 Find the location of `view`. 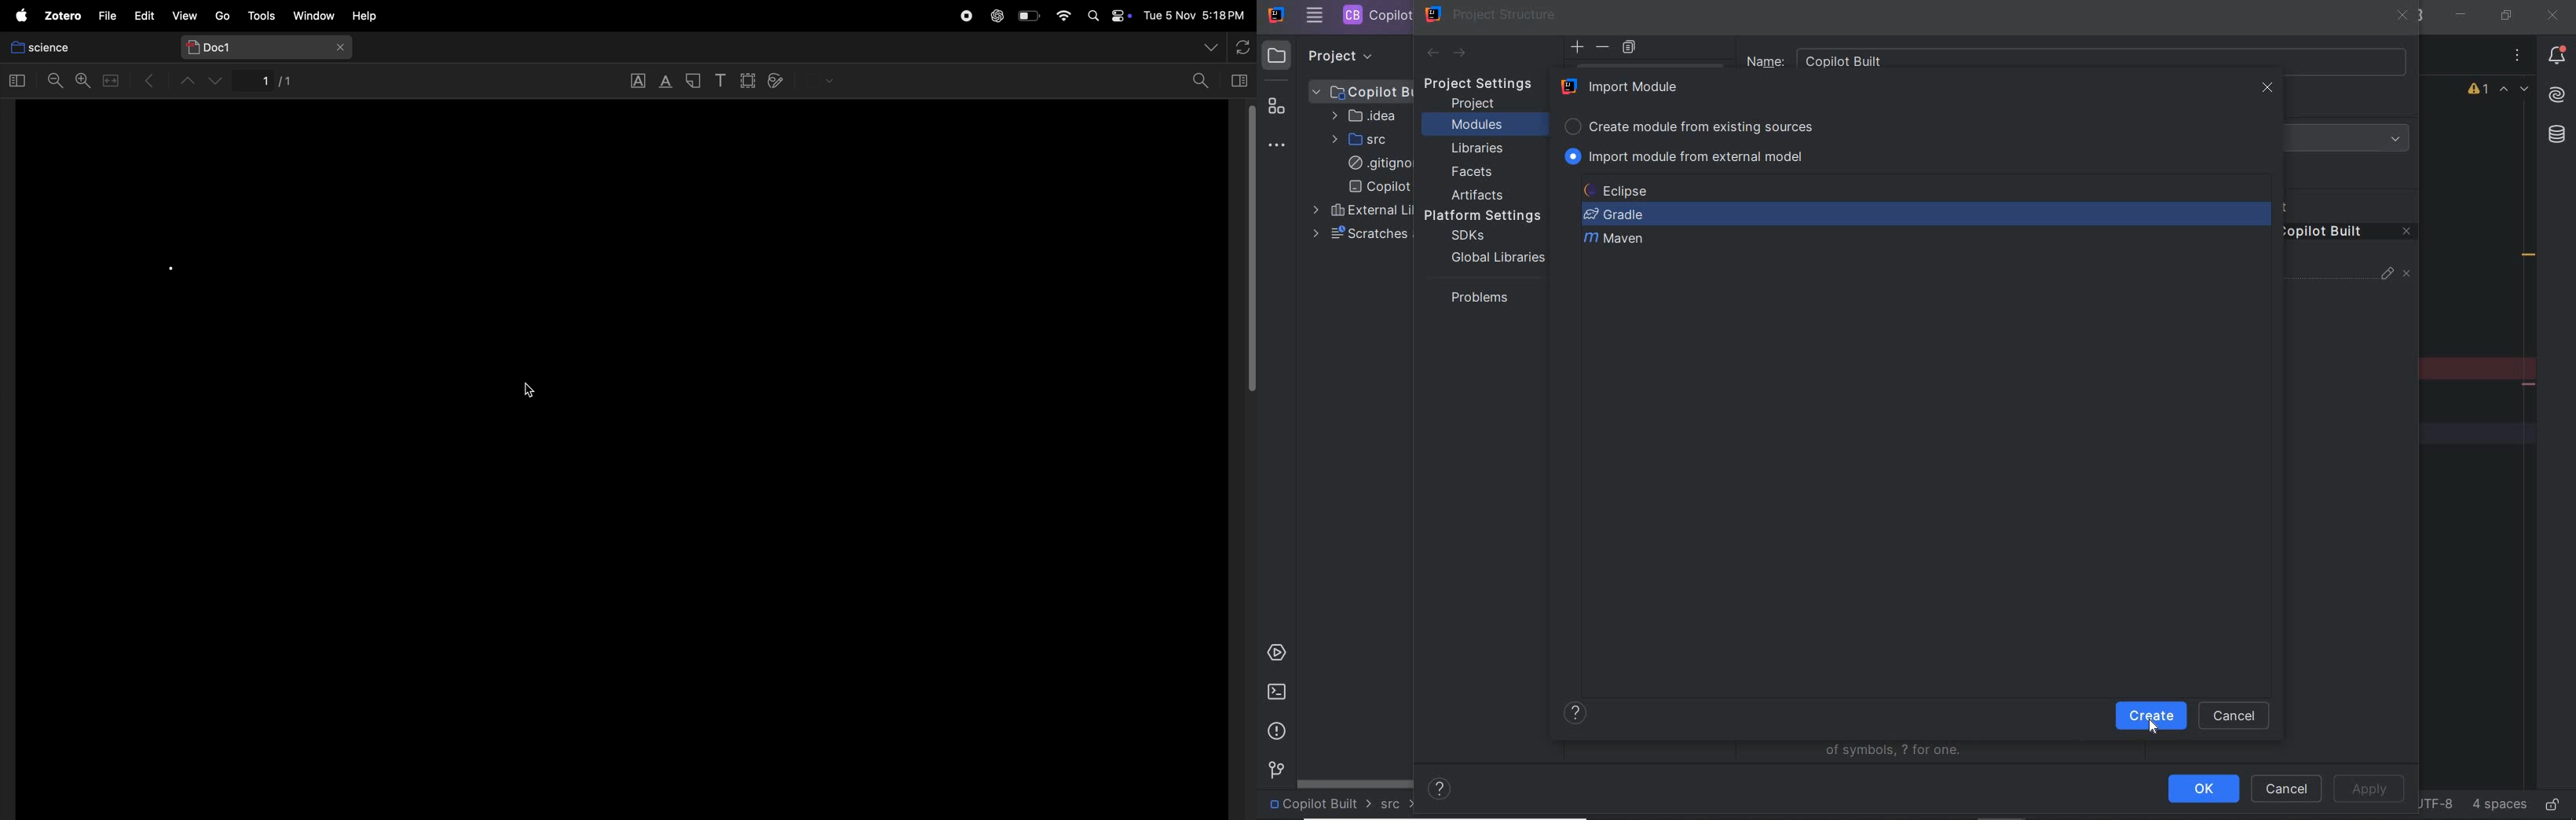

view is located at coordinates (187, 17).